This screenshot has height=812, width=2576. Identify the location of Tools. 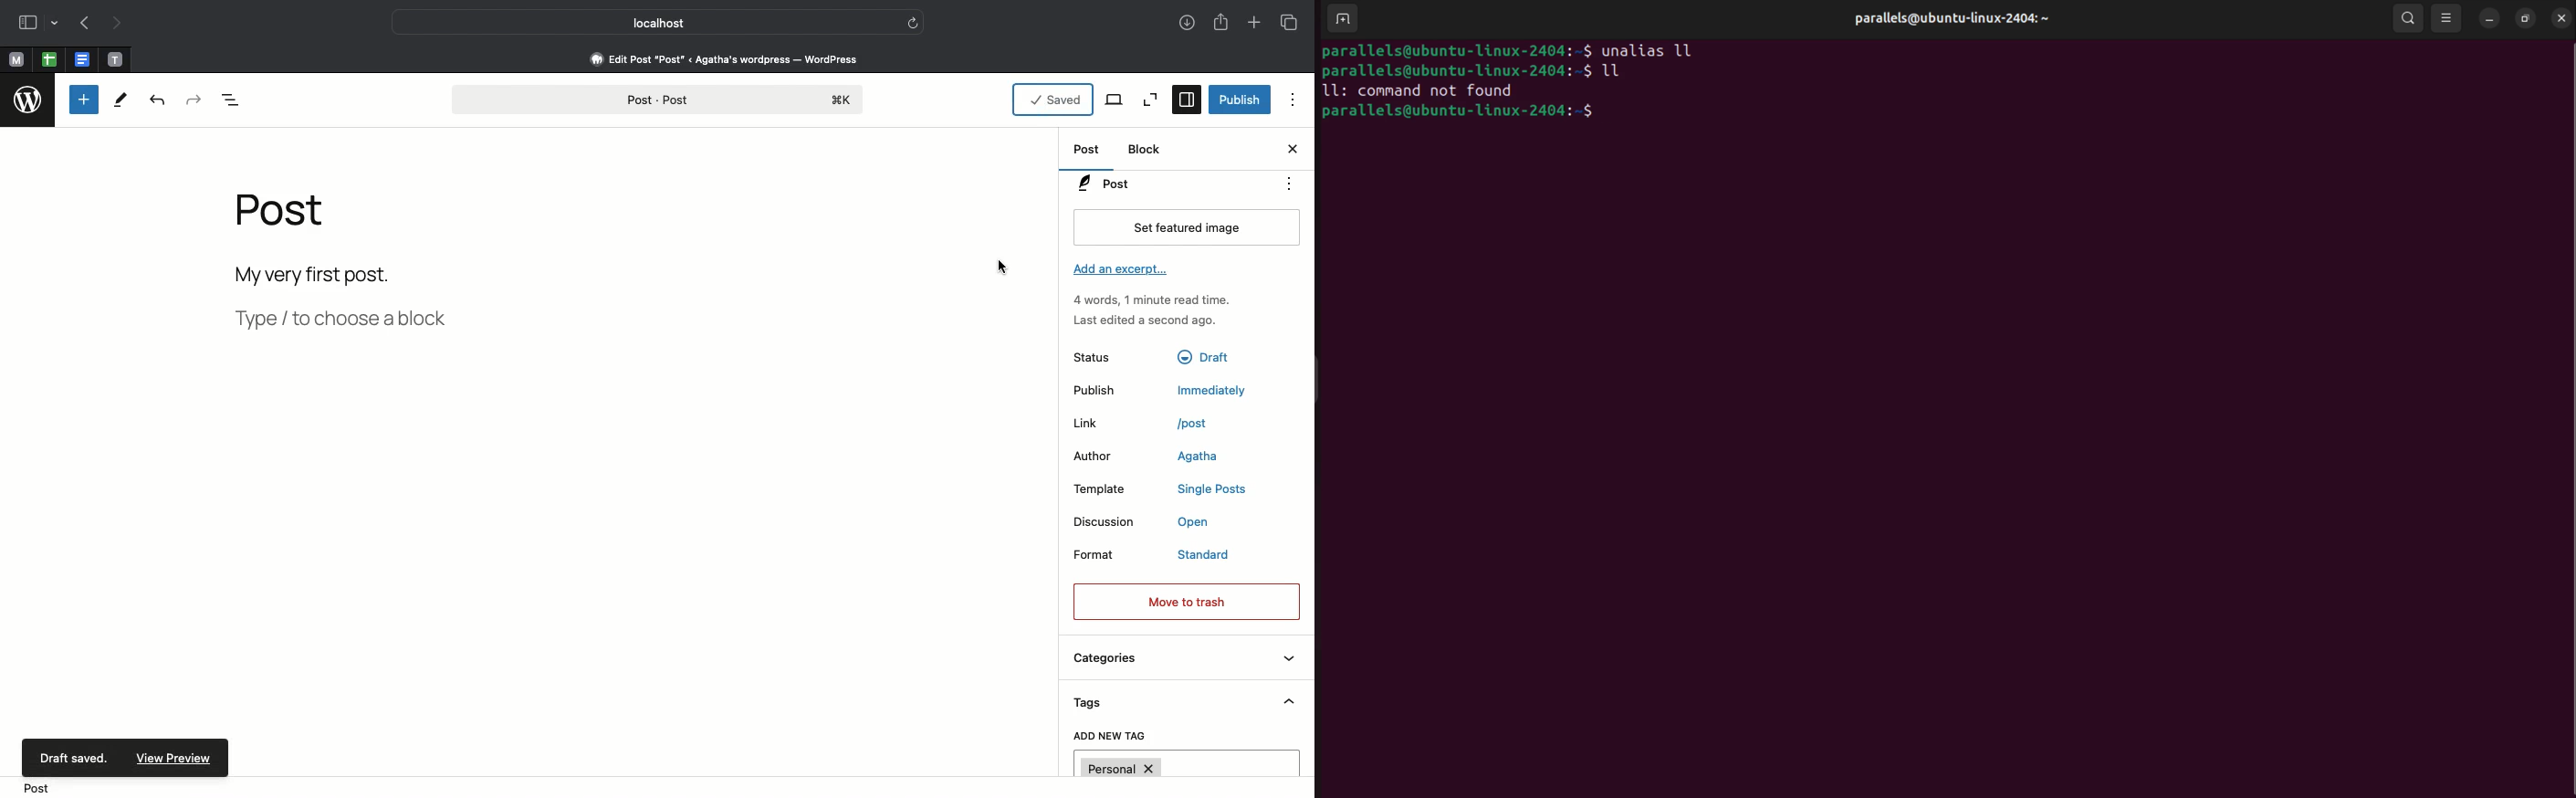
(123, 100).